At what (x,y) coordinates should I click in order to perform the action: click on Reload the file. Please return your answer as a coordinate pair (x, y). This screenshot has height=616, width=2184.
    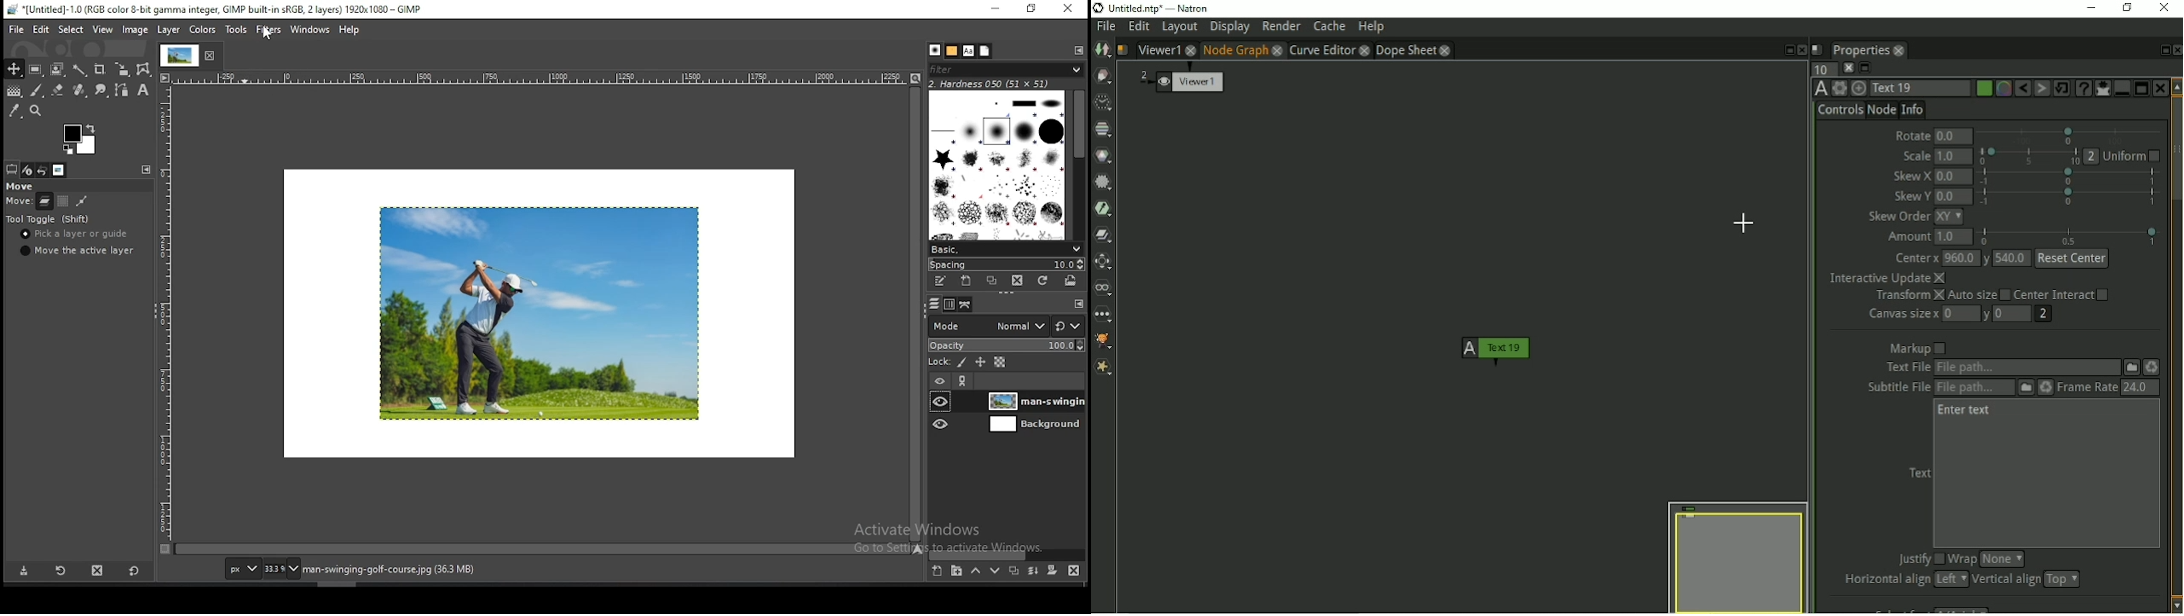
    Looking at the image, I should click on (2155, 368).